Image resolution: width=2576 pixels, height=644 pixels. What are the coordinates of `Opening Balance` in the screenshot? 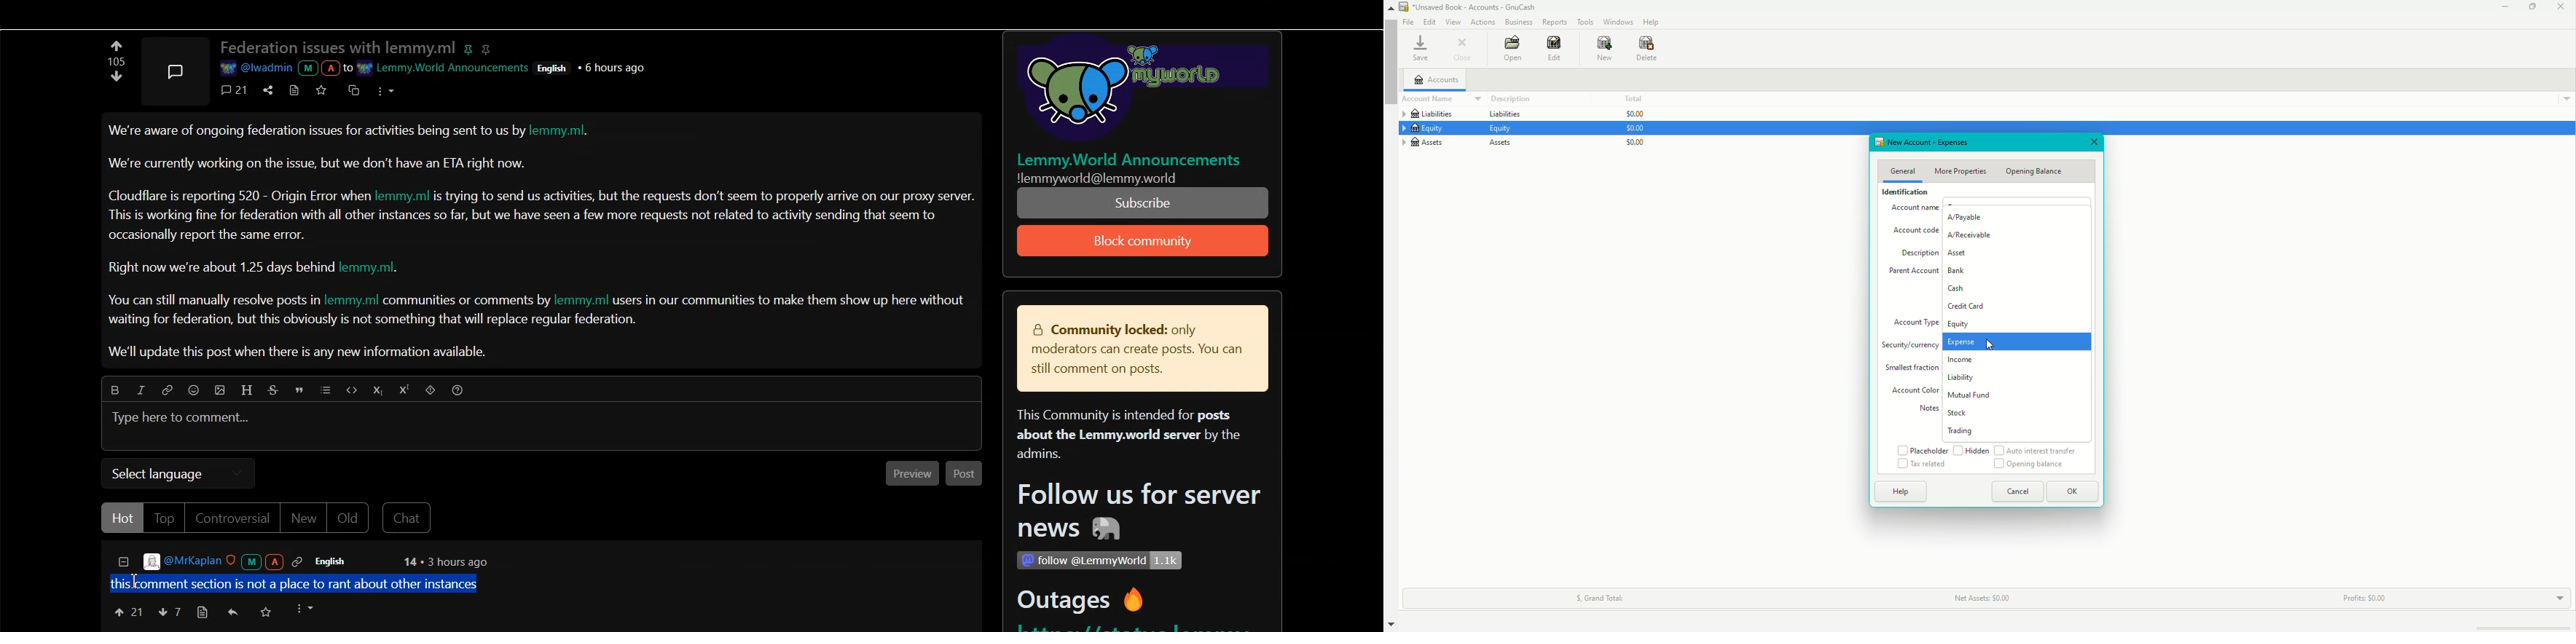 It's located at (2034, 465).